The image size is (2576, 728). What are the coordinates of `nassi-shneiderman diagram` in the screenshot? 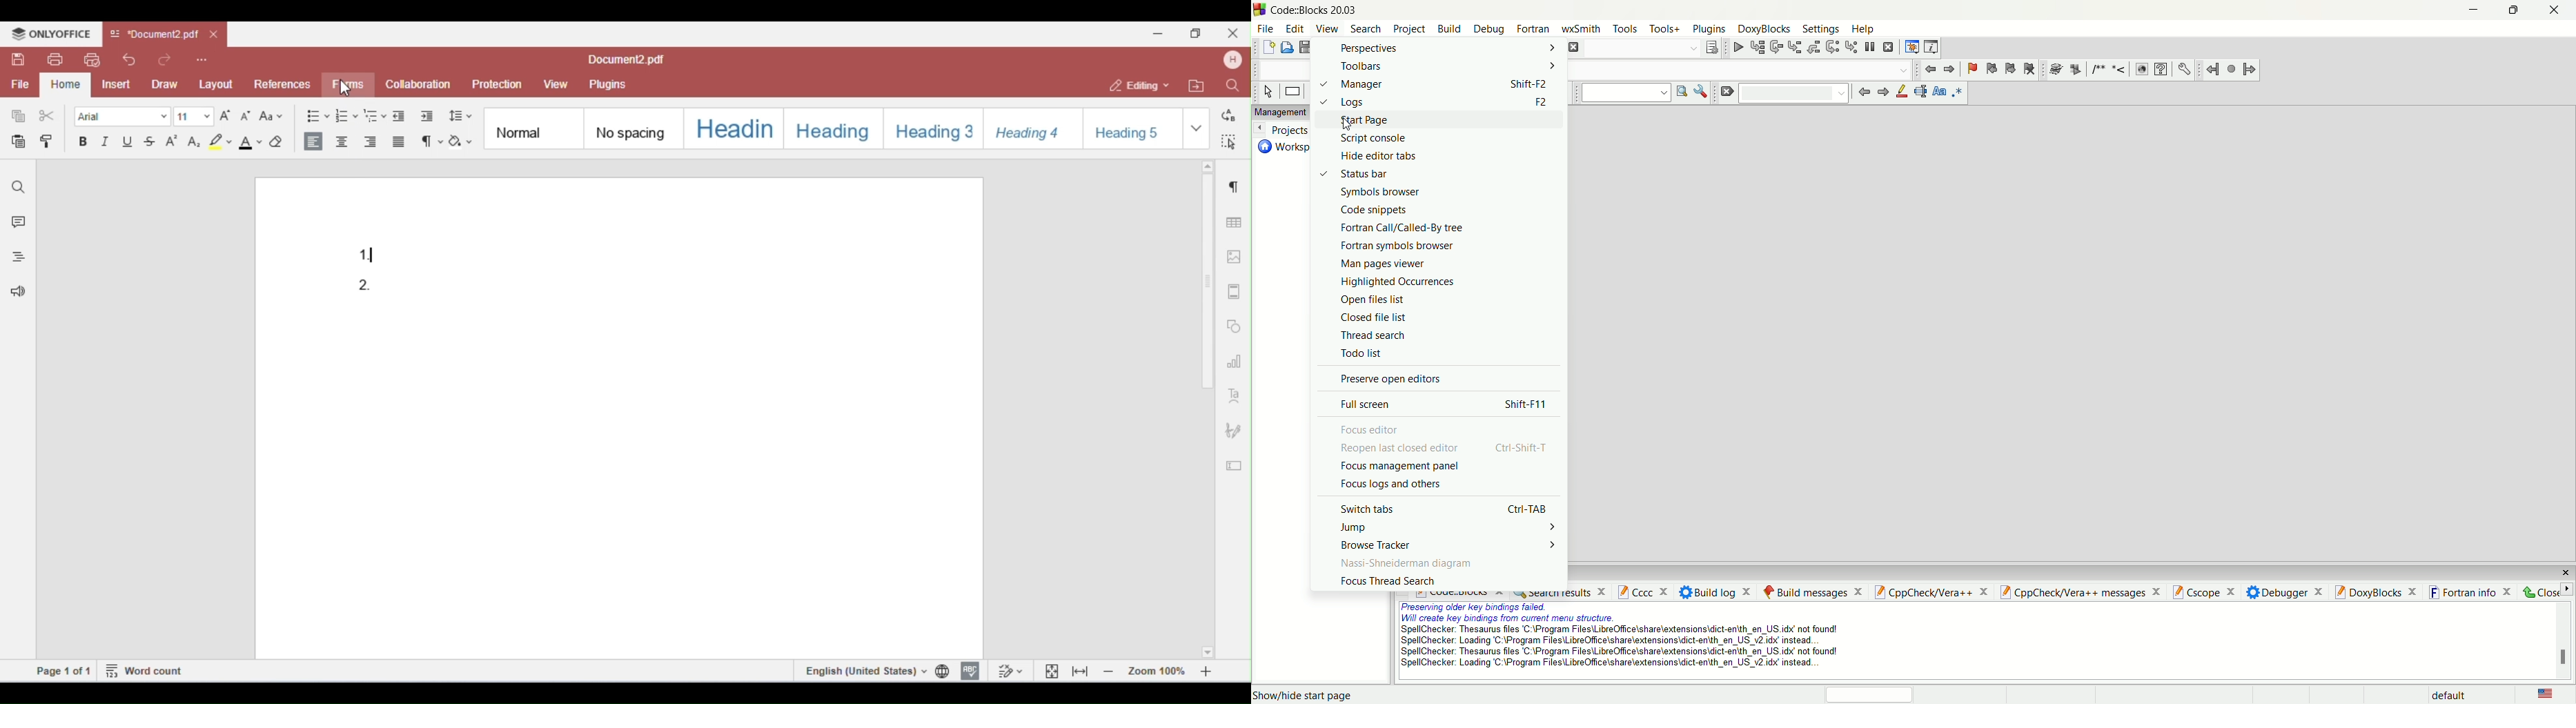 It's located at (1406, 563).